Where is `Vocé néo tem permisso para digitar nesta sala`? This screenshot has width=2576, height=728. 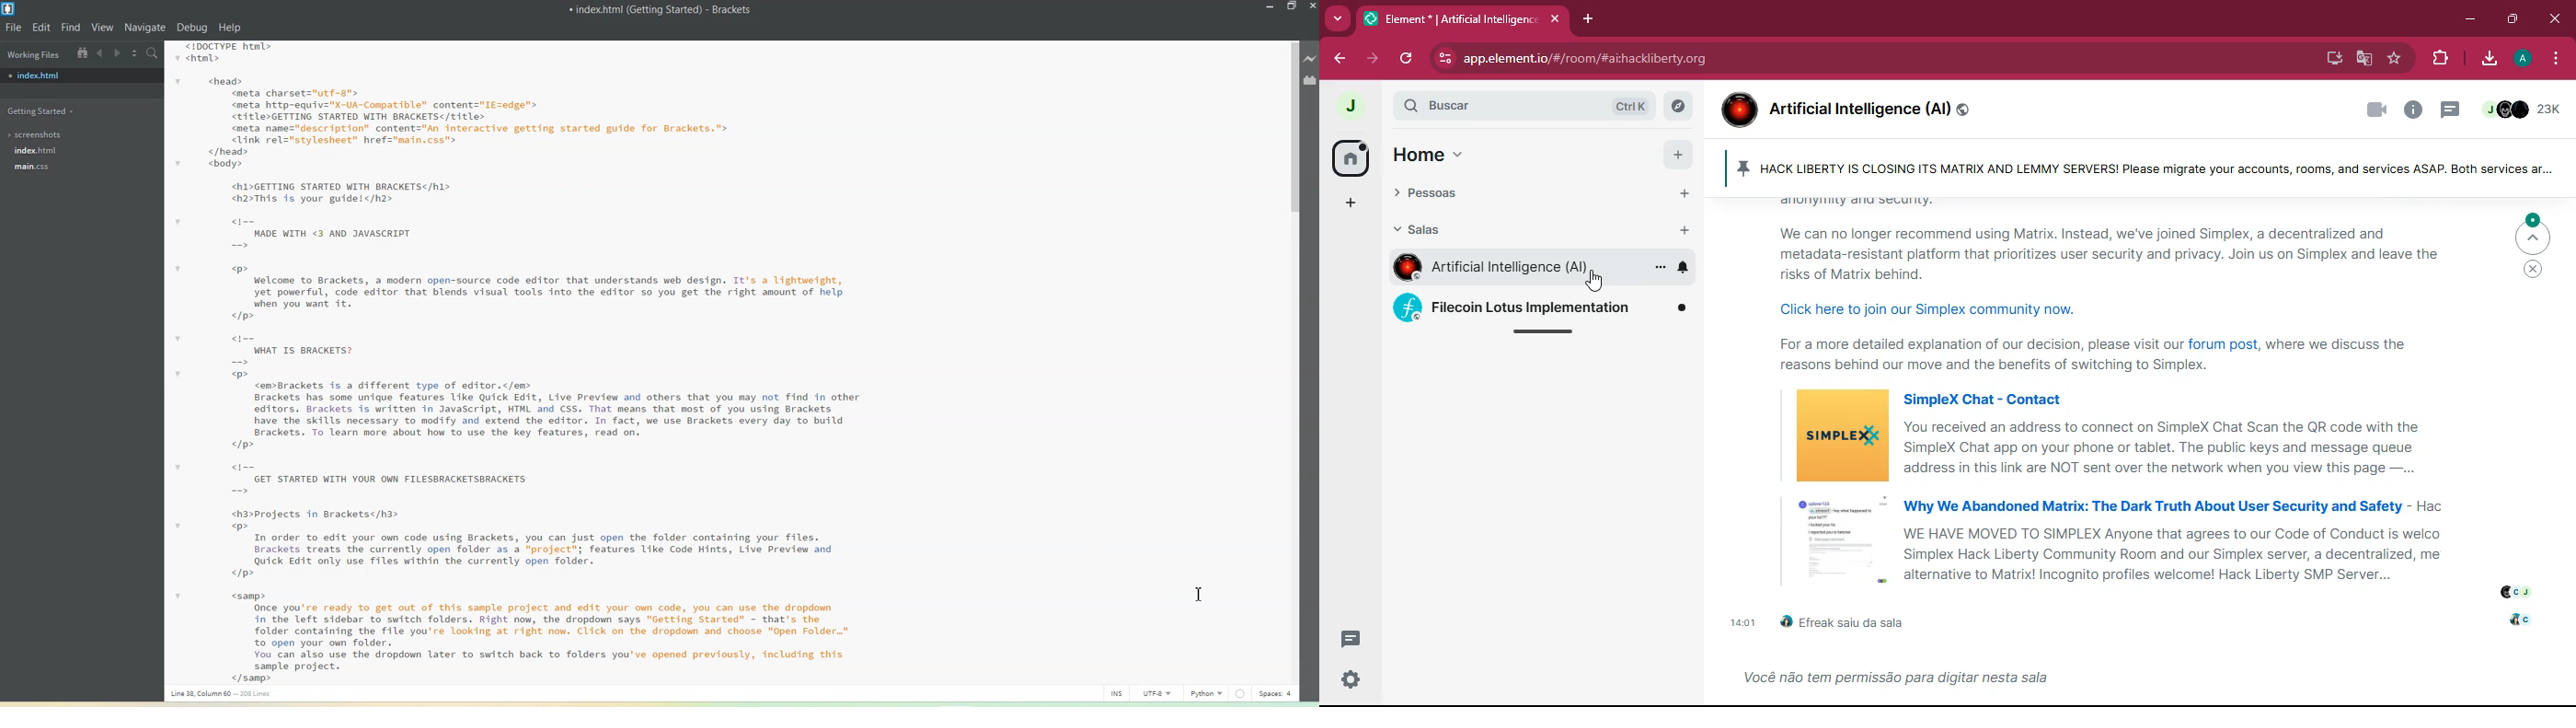 Vocé néo tem permisso para digitar nesta sala is located at coordinates (1903, 679).